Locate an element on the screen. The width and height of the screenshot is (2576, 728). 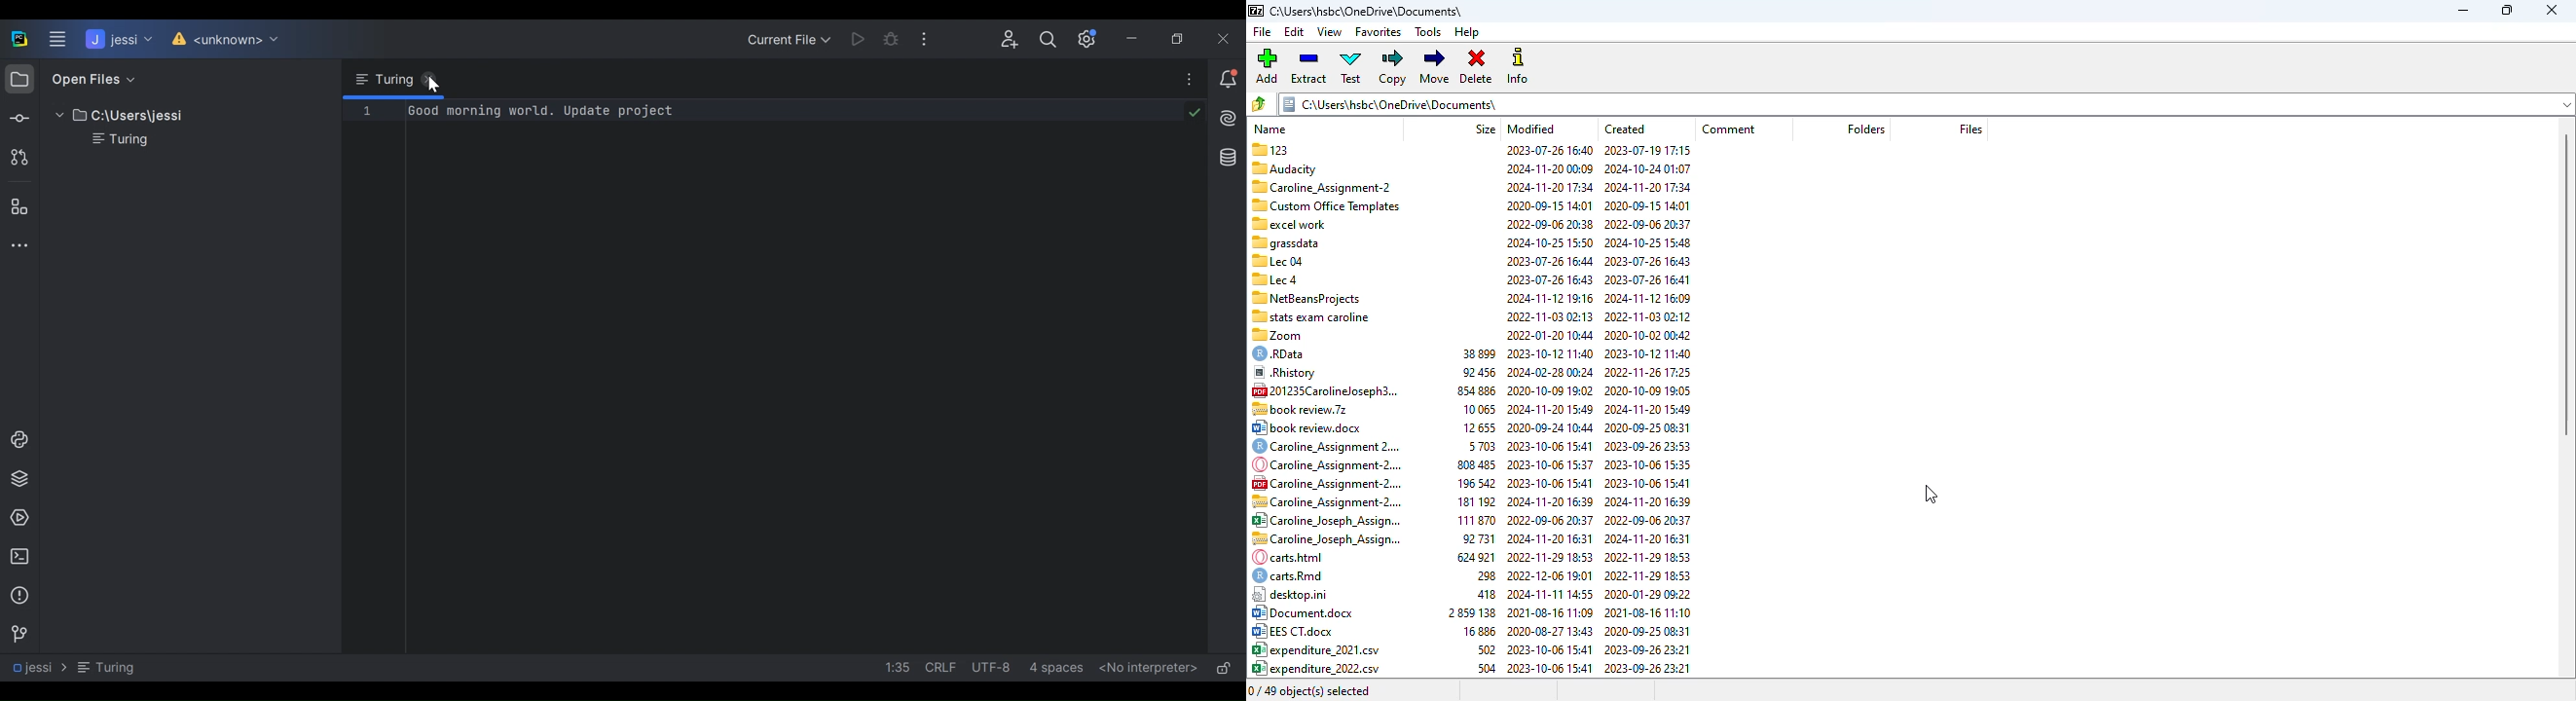
 201235CarolineJoseph3... 854886 2020-10-09 19:02 2020-10-09 19:05 is located at coordinates (1472, 372).